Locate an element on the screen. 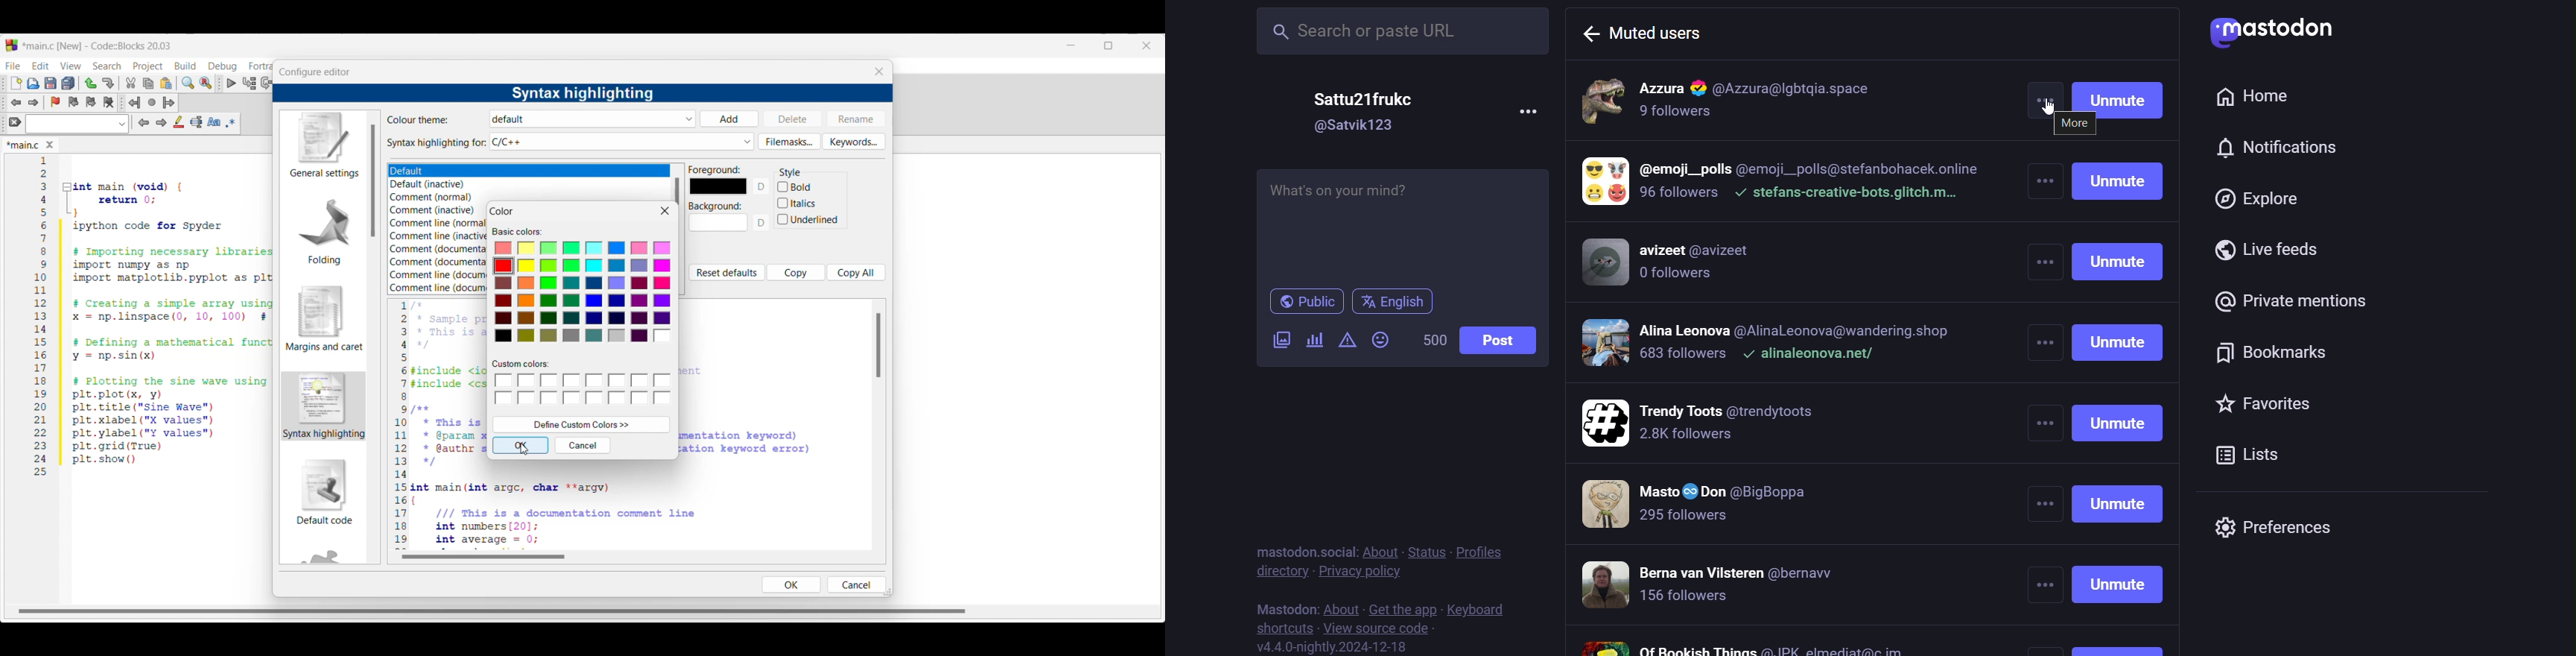  muter users 1 is located at coordinates (1789, 97).